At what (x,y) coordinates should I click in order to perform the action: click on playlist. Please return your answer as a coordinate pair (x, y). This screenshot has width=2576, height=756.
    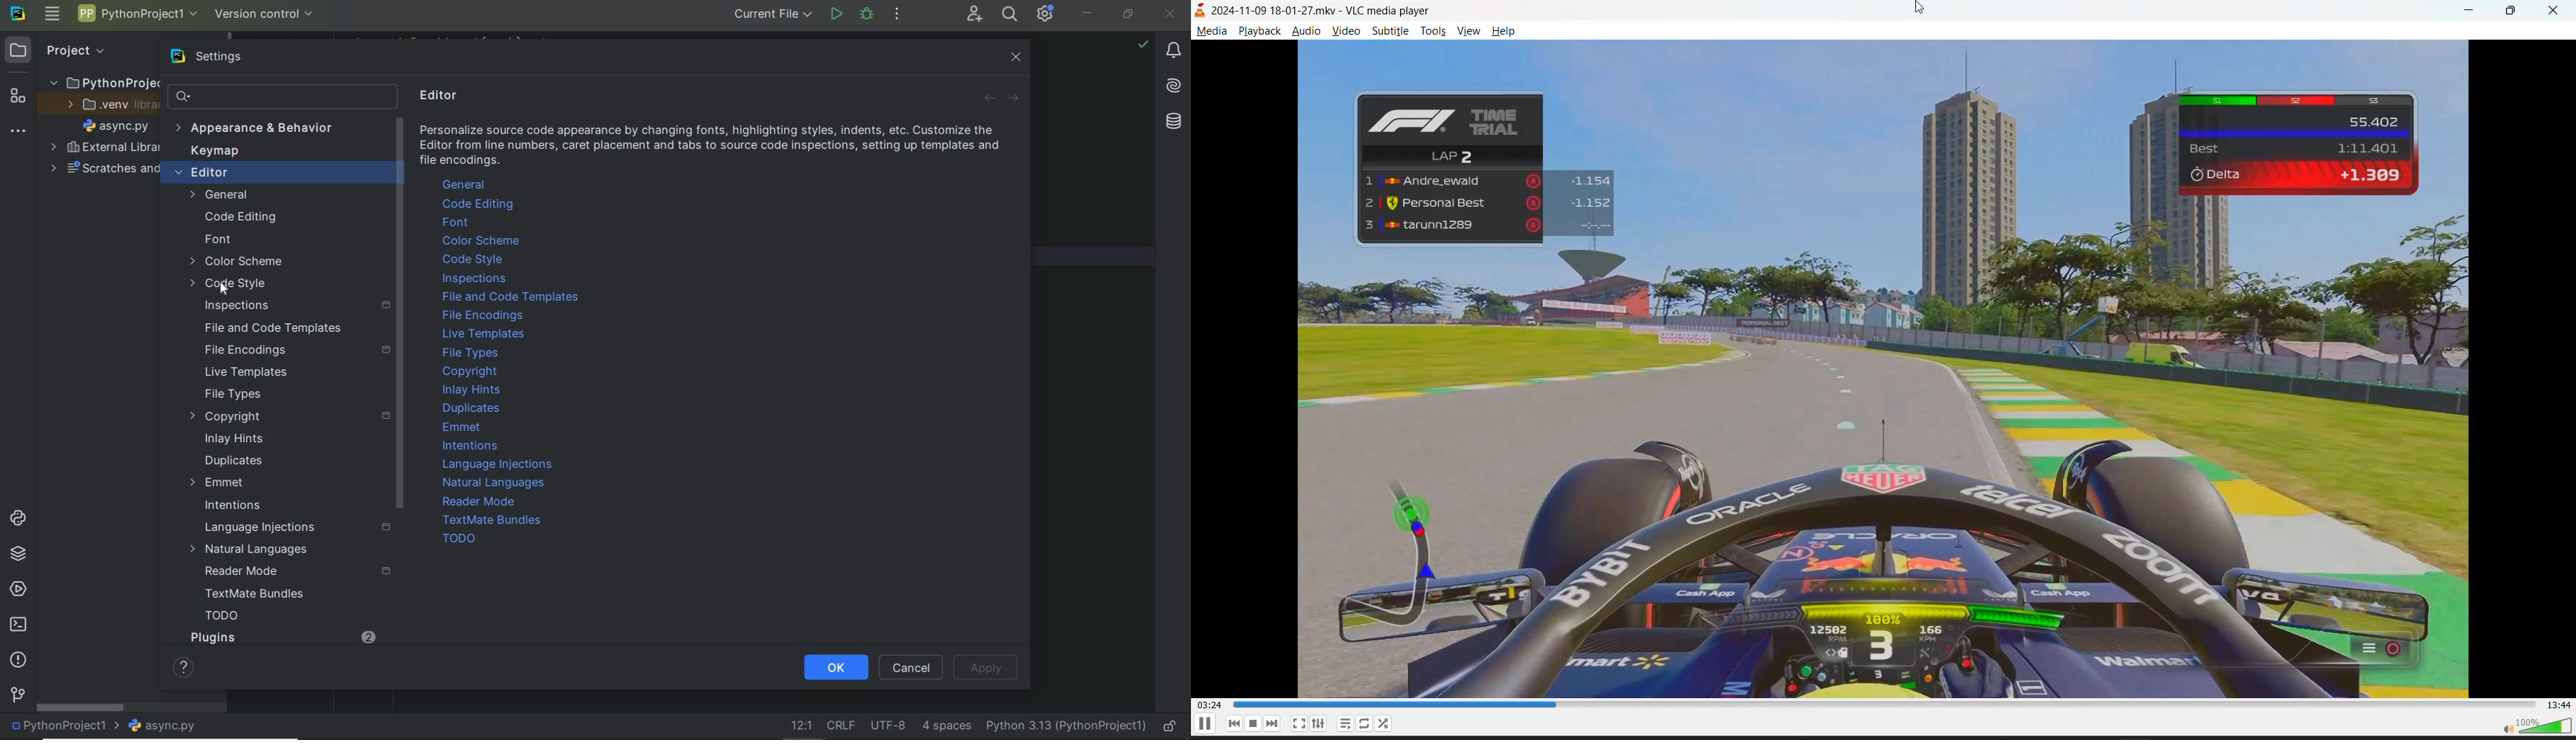
    Looking at the image, I should click on (1345, 723).